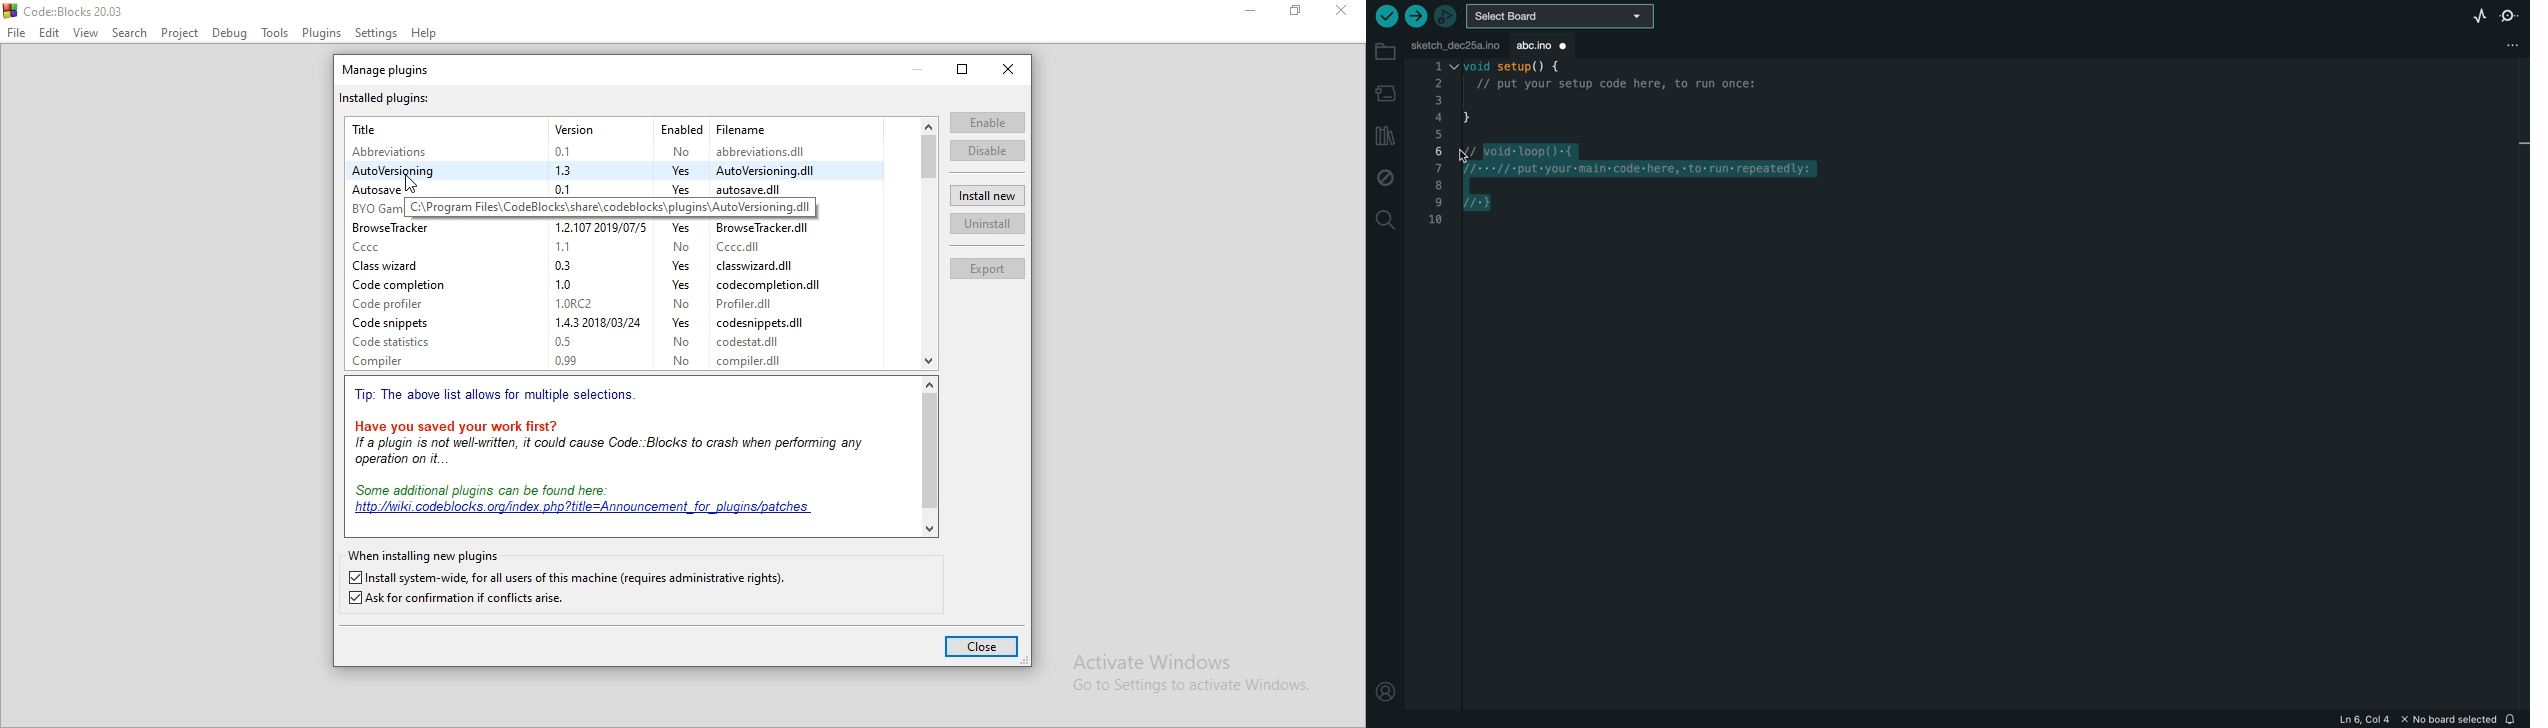 The height and width of the screenshot is (728, 2548). What do you see at coordinates (85, 33) in the screenshot?
I see `View` at bounding box center [85, 33].